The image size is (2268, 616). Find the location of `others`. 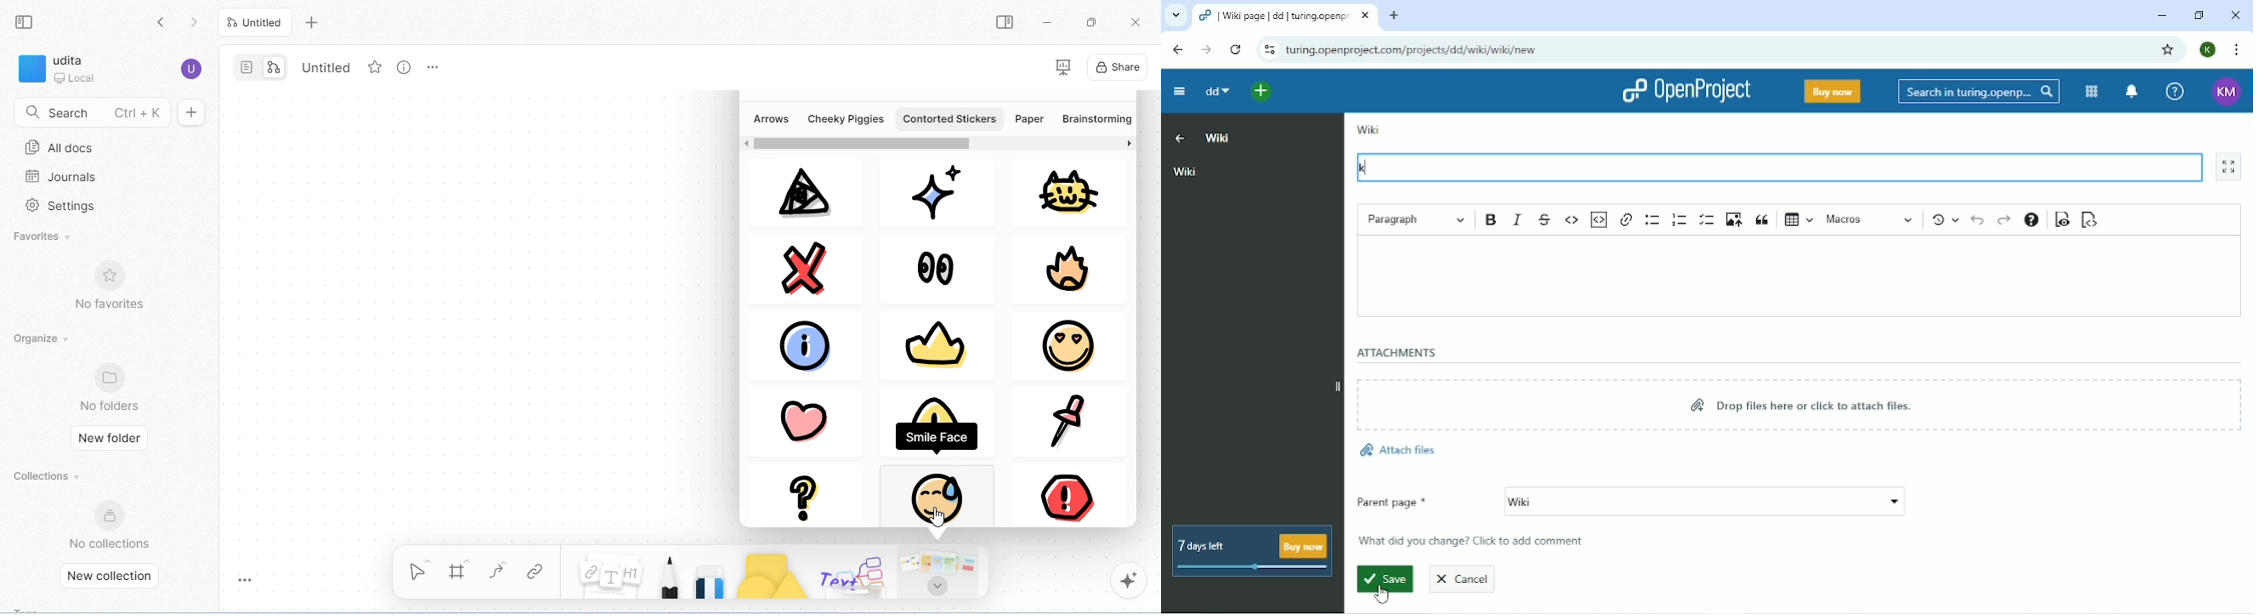

others is located at coordinates (856, 576).